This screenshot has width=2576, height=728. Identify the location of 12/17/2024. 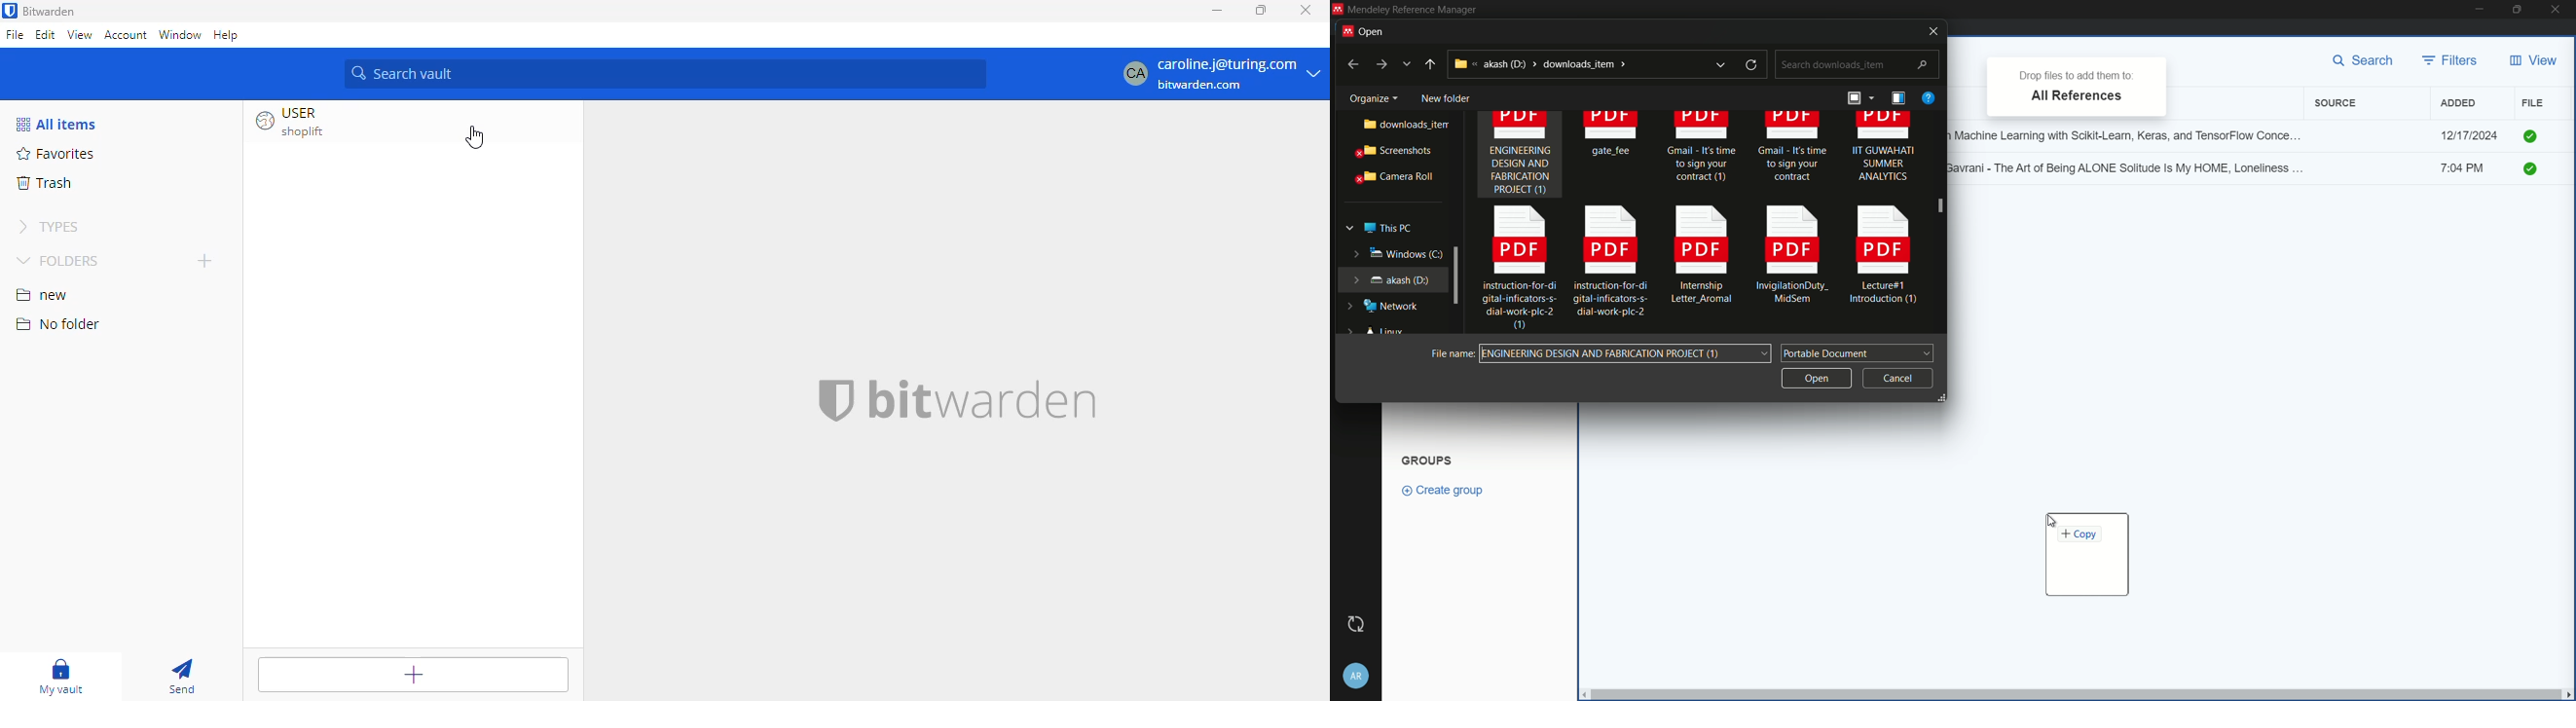
(2469, 136).